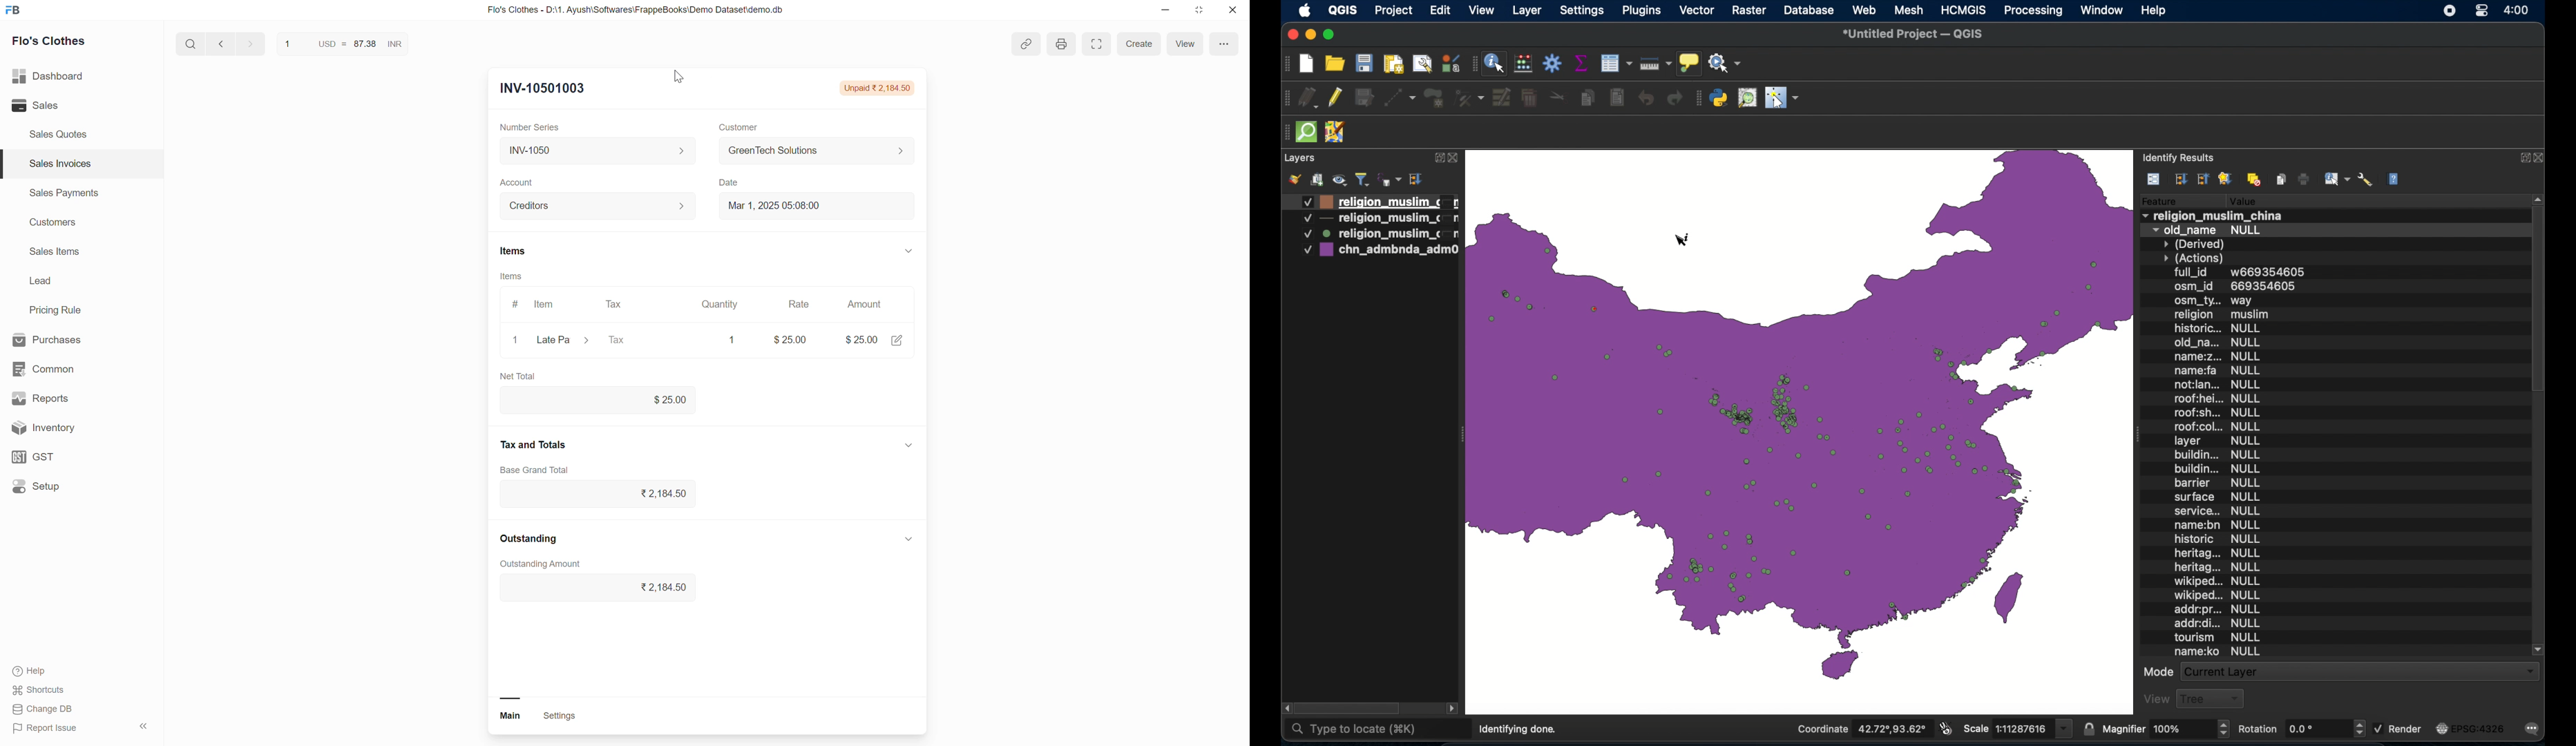 The image size is (2576, 756). I want to click on Select date , so click(811, 209).